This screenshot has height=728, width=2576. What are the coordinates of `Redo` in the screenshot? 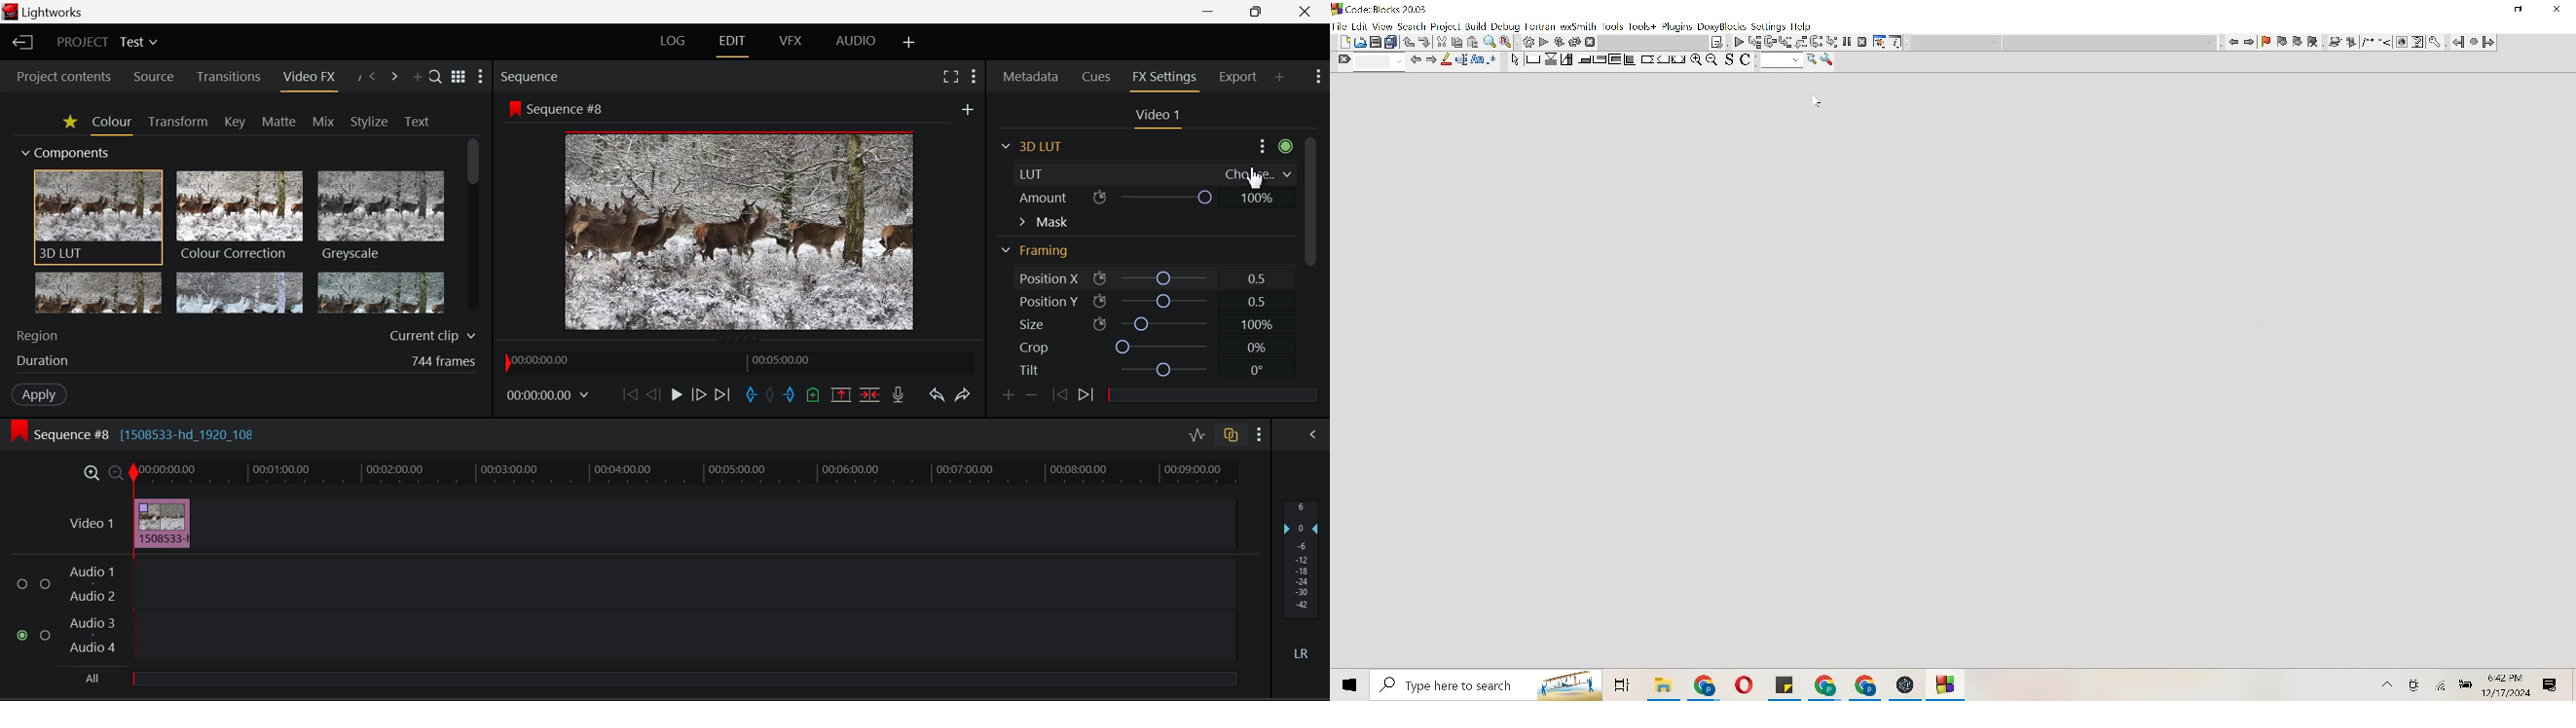 It's located at (963, 396).